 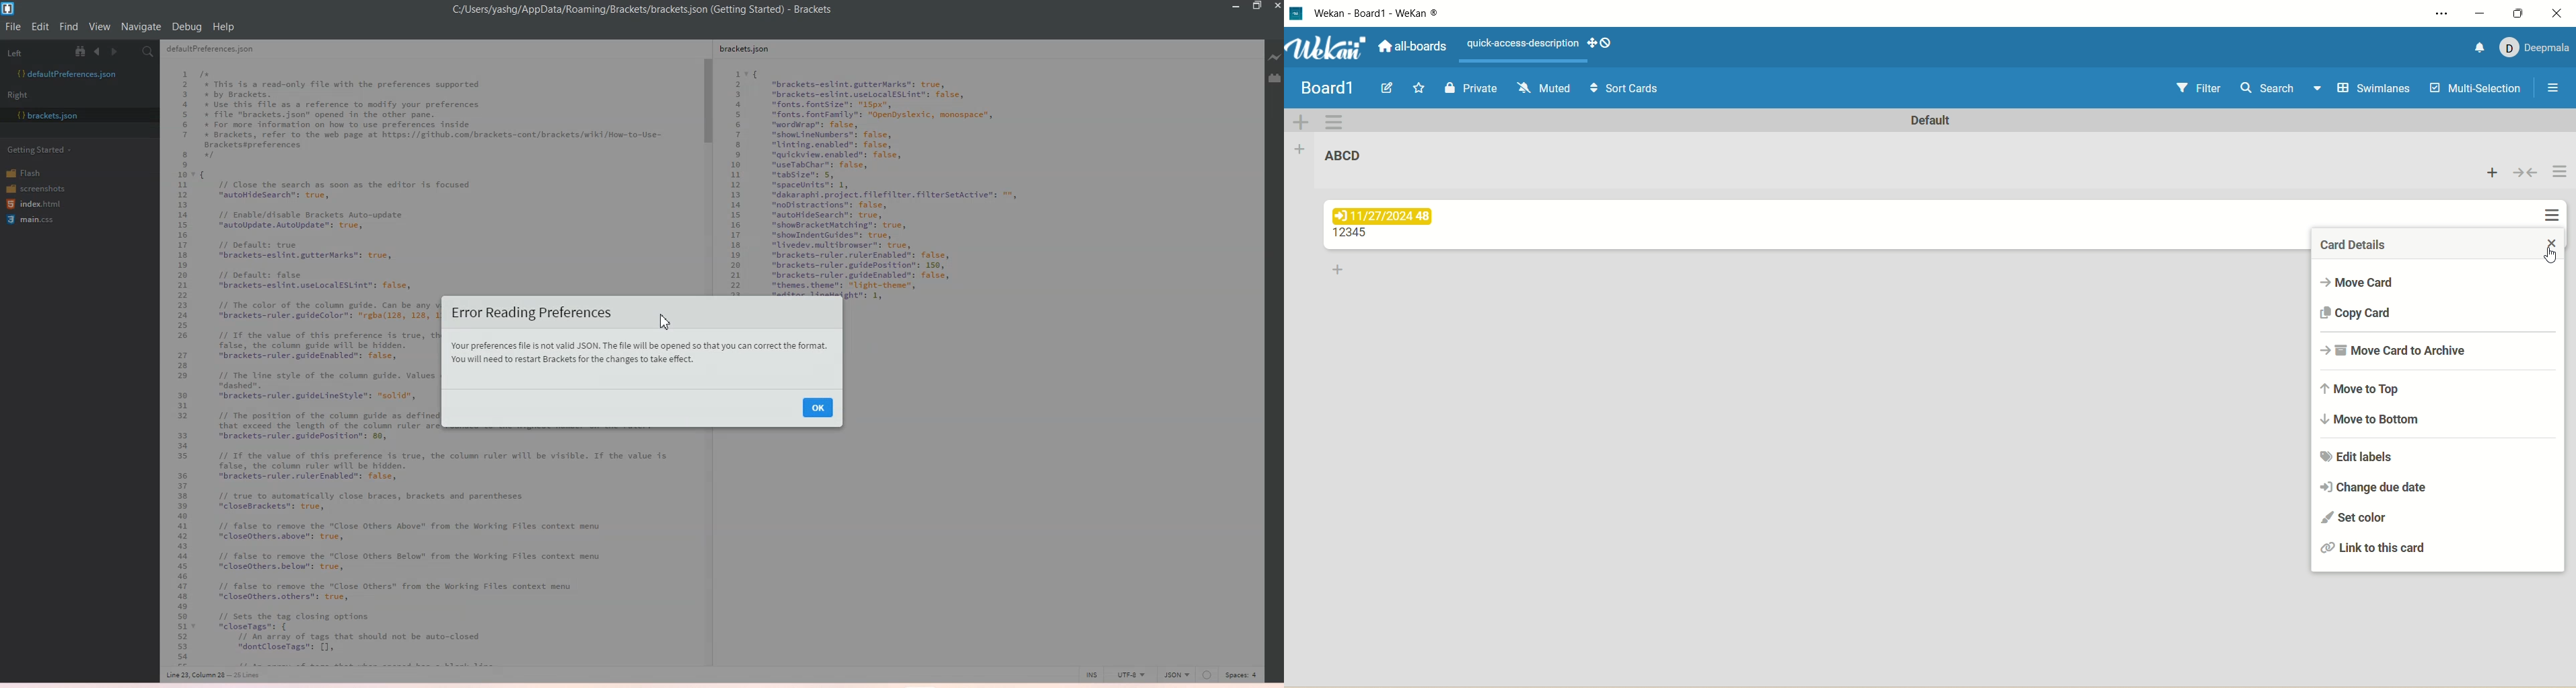 What do you see at coordinates (2560, 13) in the screenshot?
I see `close` at bounding box center [2560, 13].